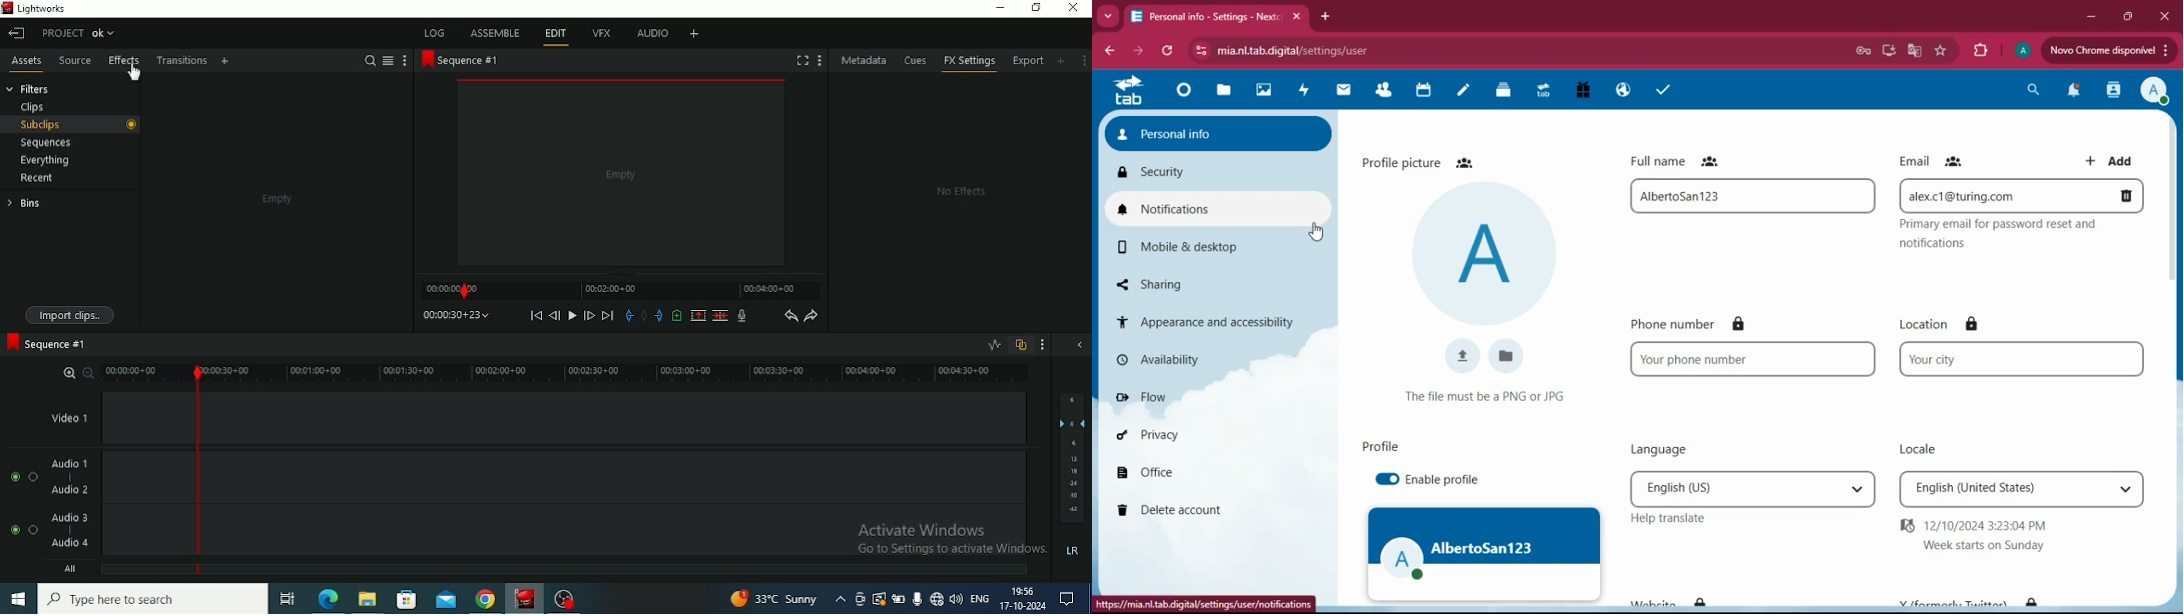 The width and height of the screenshot is (2184, 616). Describe the element at coordinates (1199, 436) in the screenshot. I see `privacy` at that location.